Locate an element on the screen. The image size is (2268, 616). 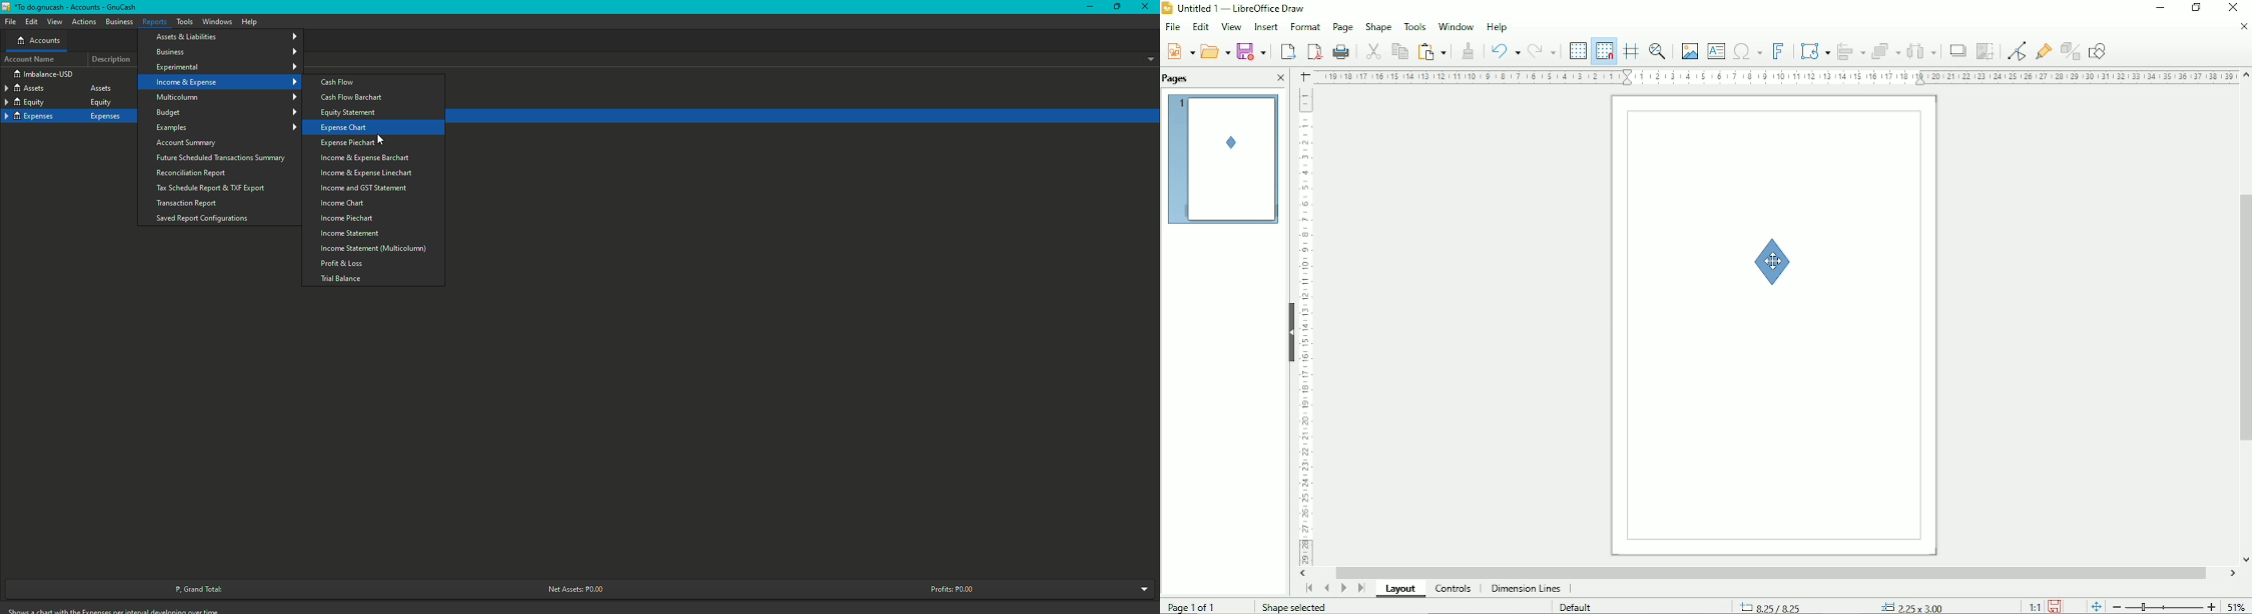
Dimension lines is located at coordinates (1526, 589).